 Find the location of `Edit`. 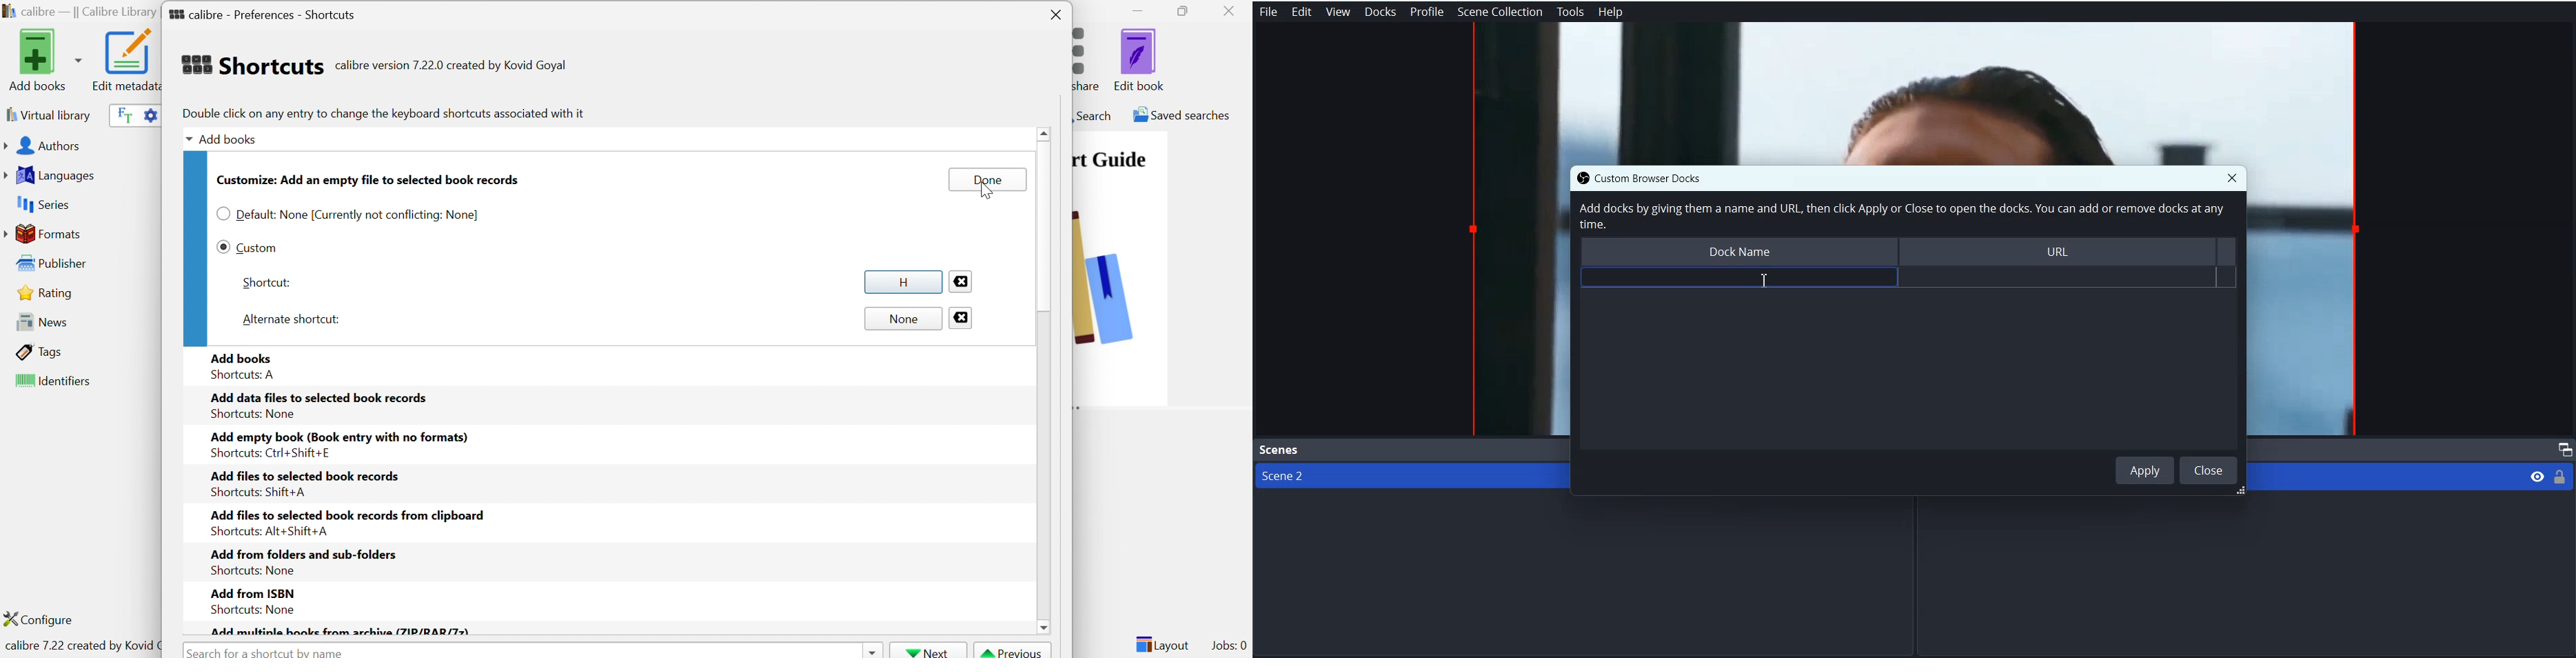

Edit is located at coordinates (1301, 12).